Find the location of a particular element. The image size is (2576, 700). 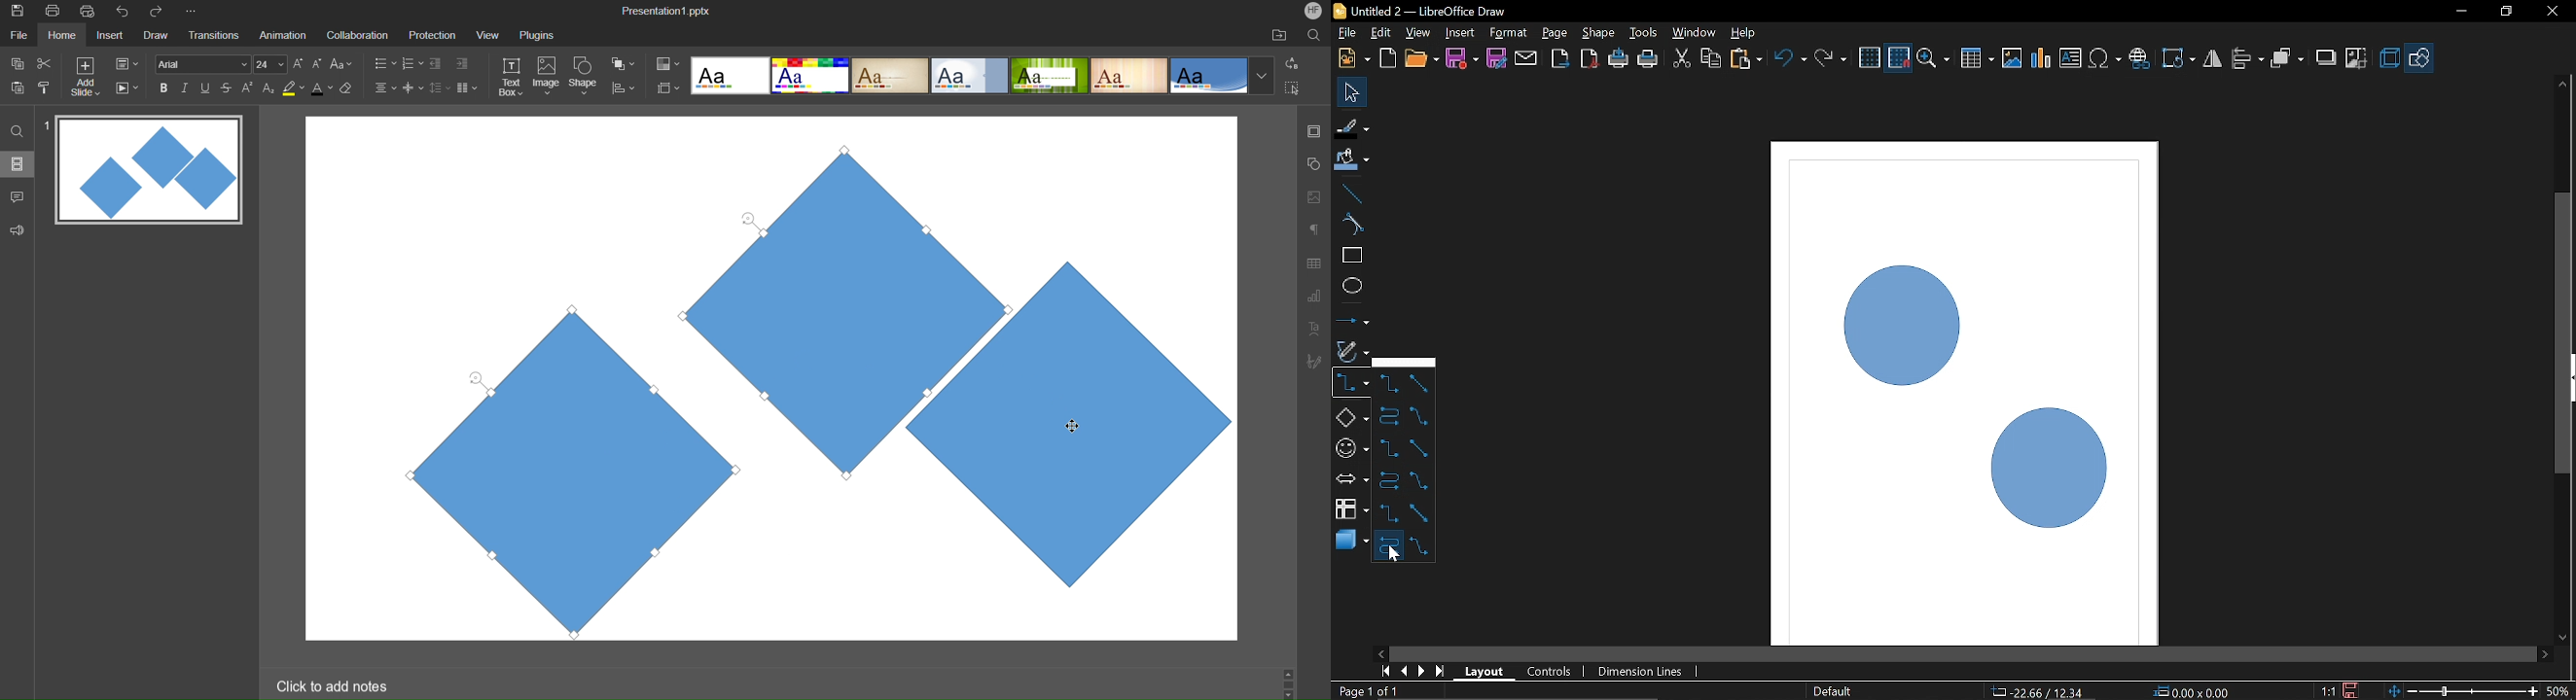

Font is located at coordinates (201, 64).